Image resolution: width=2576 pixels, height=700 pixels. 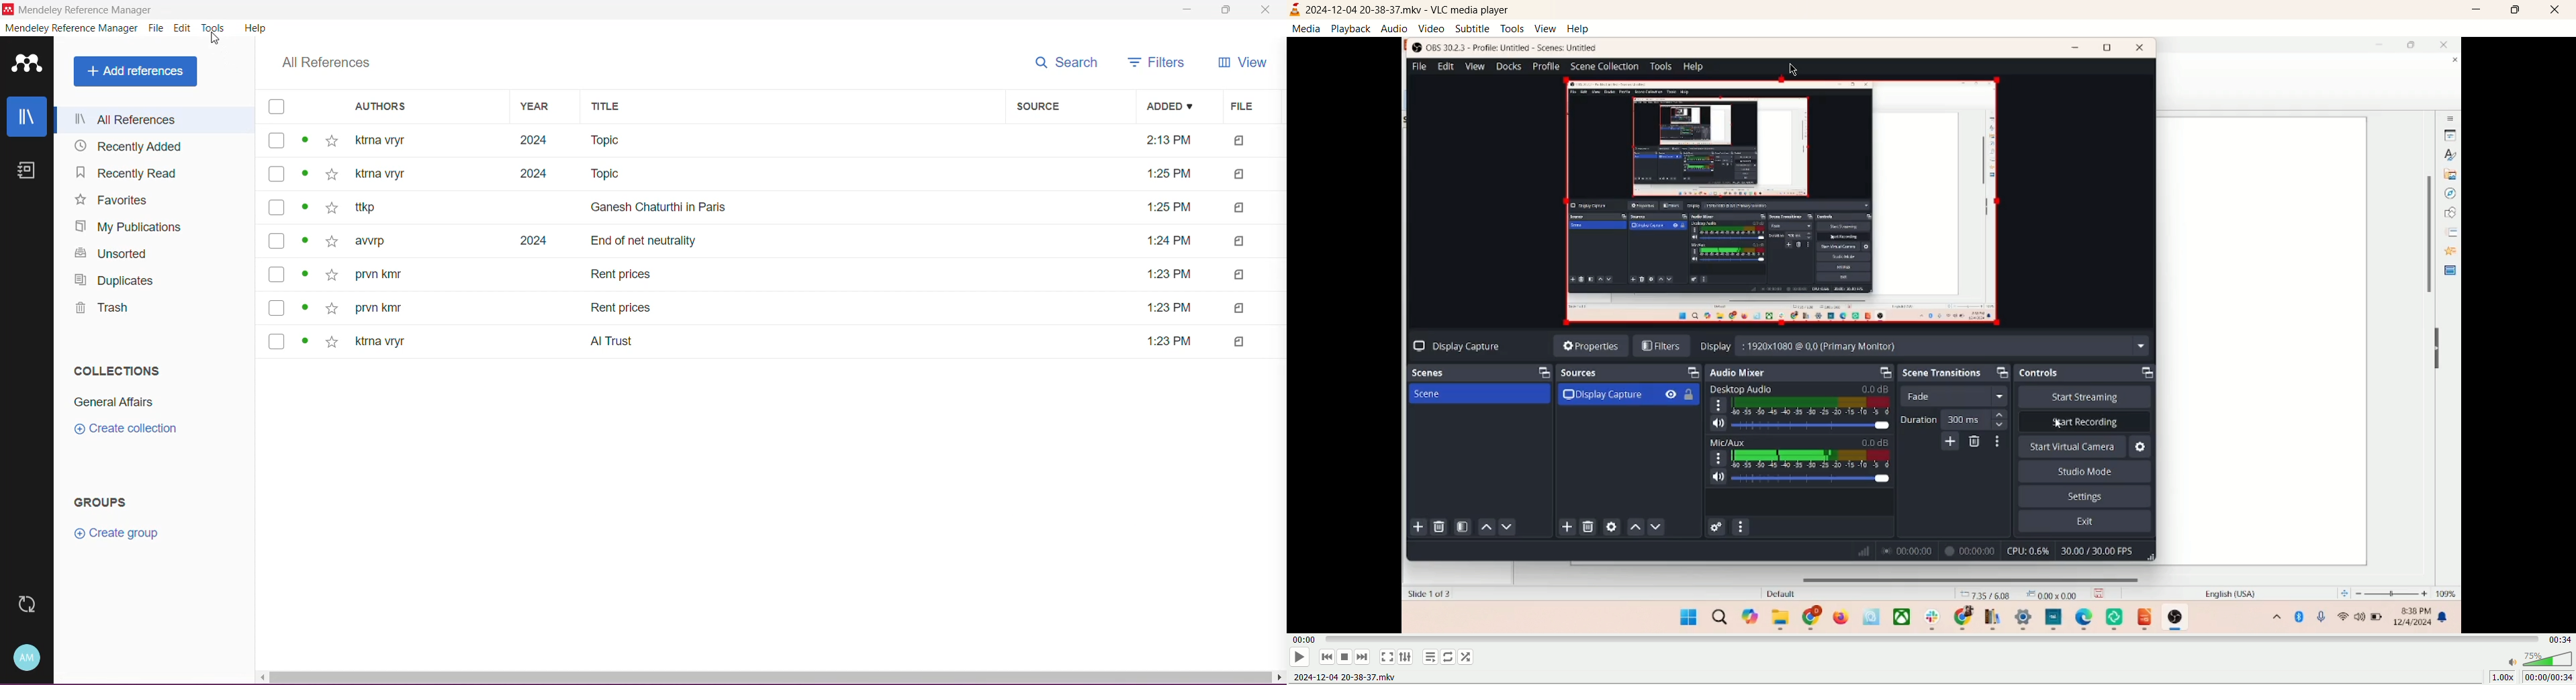 What do you see at coordinates (276, 241) in the screenshot?
I see `checkbox` at bounding box center [276, 241].